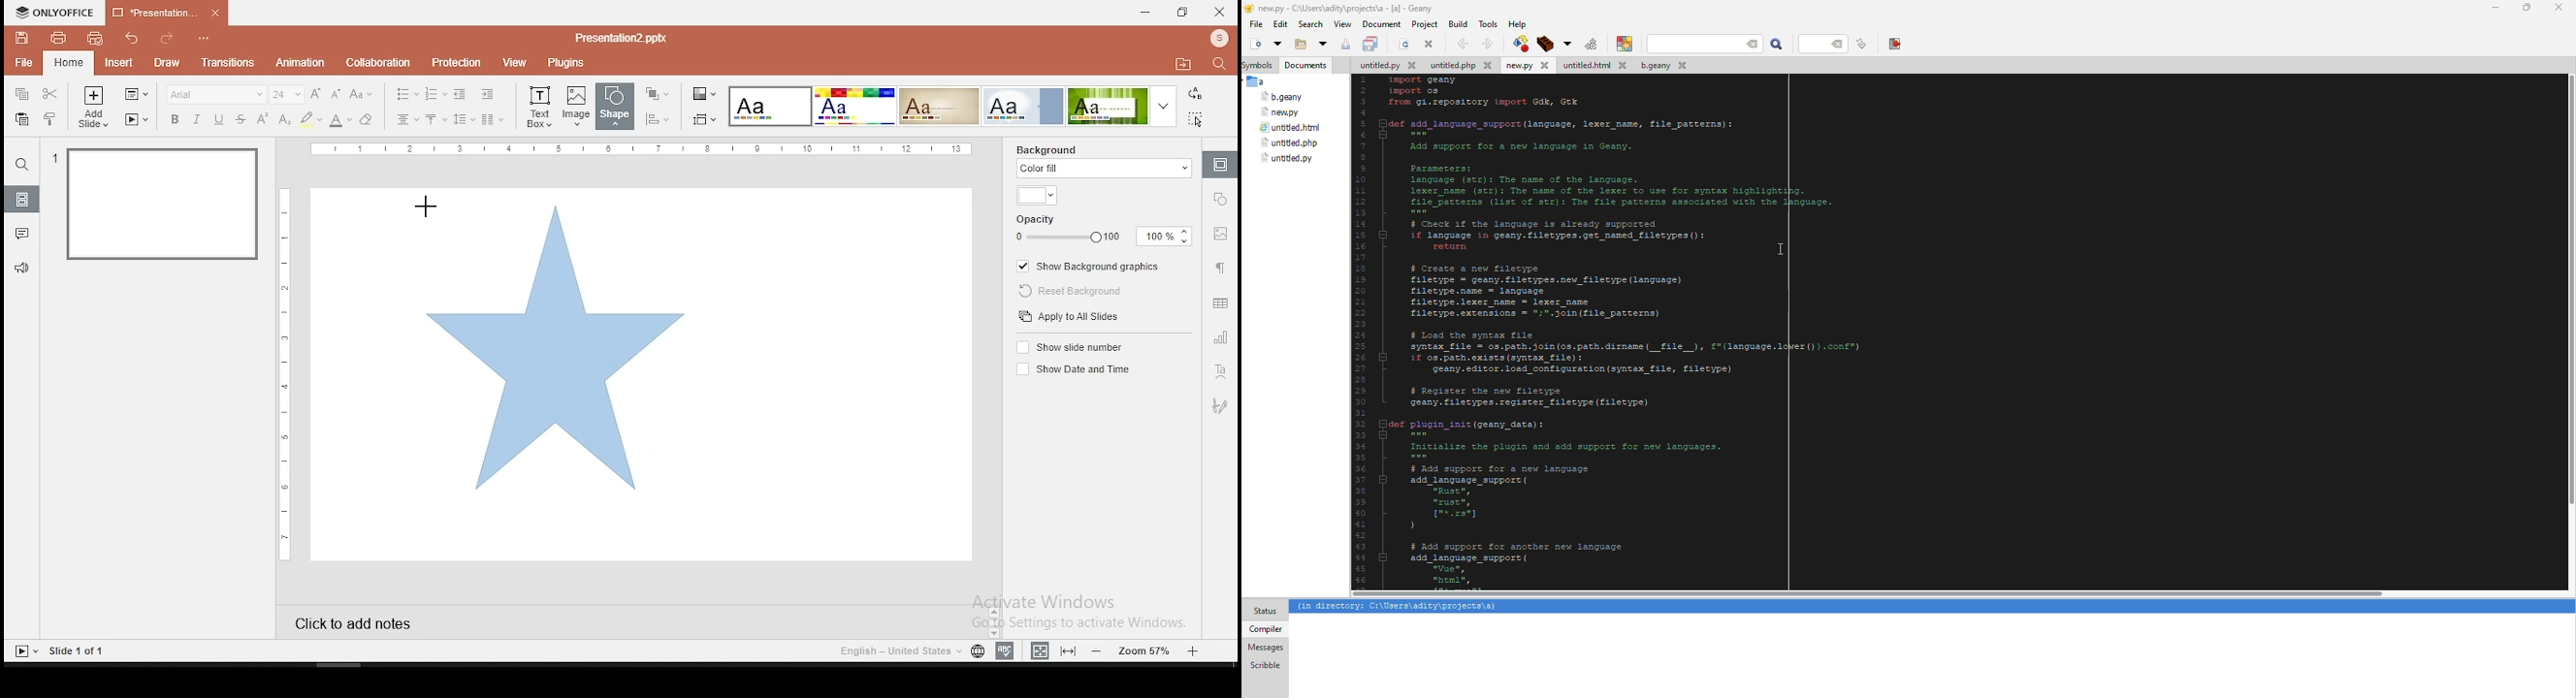  Describe the element at coordinates (1068, 650) in the screenshot. I see `fit to slide` at that location.